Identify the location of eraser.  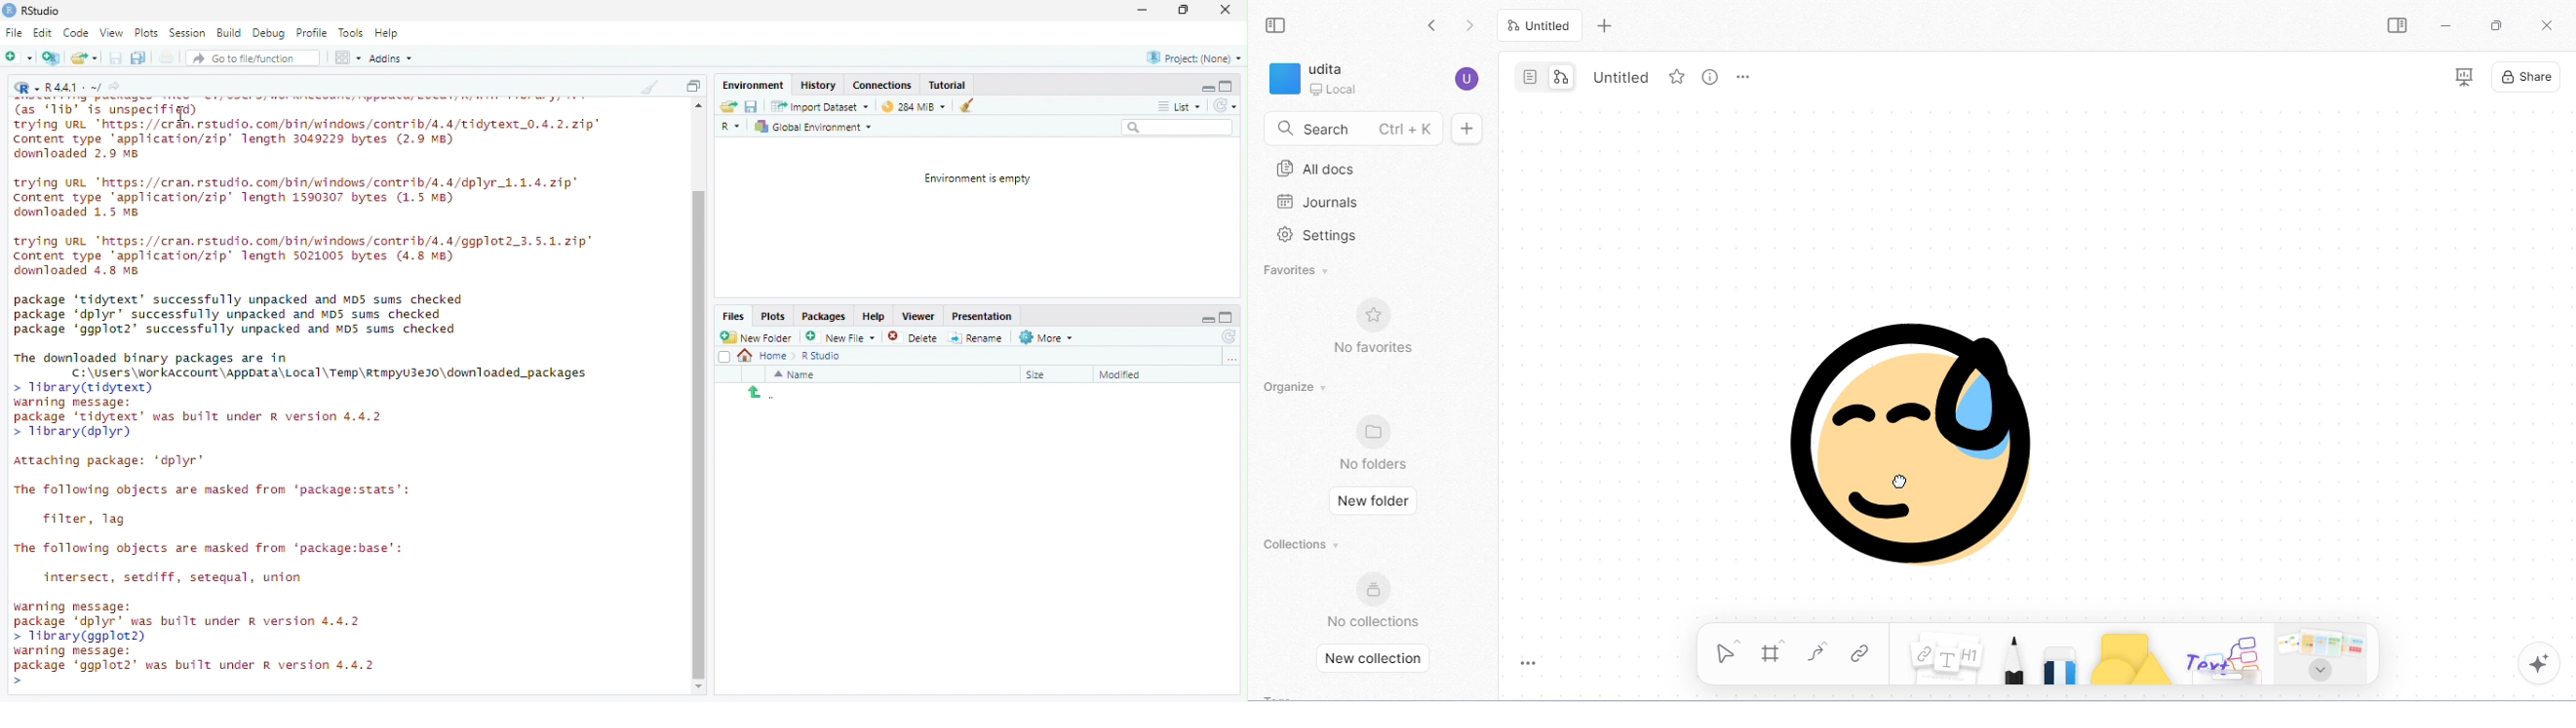
(2062, 663).